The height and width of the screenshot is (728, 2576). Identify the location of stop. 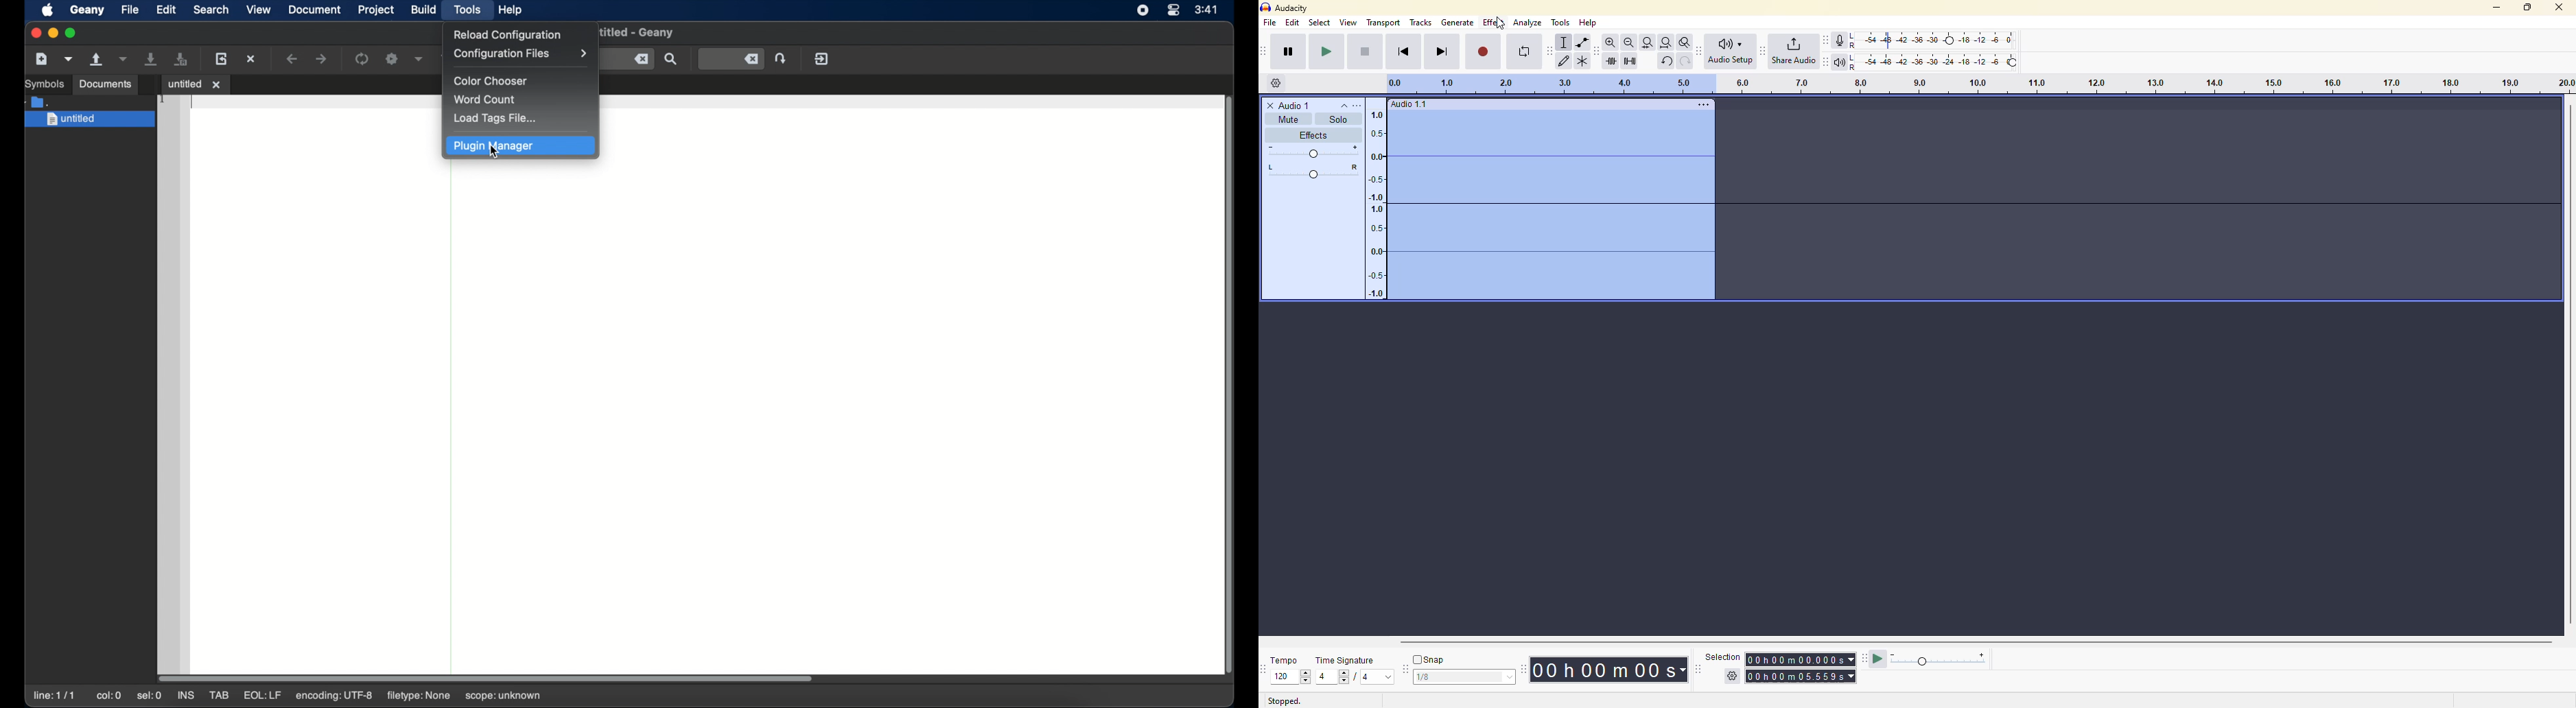
(1363, 51).